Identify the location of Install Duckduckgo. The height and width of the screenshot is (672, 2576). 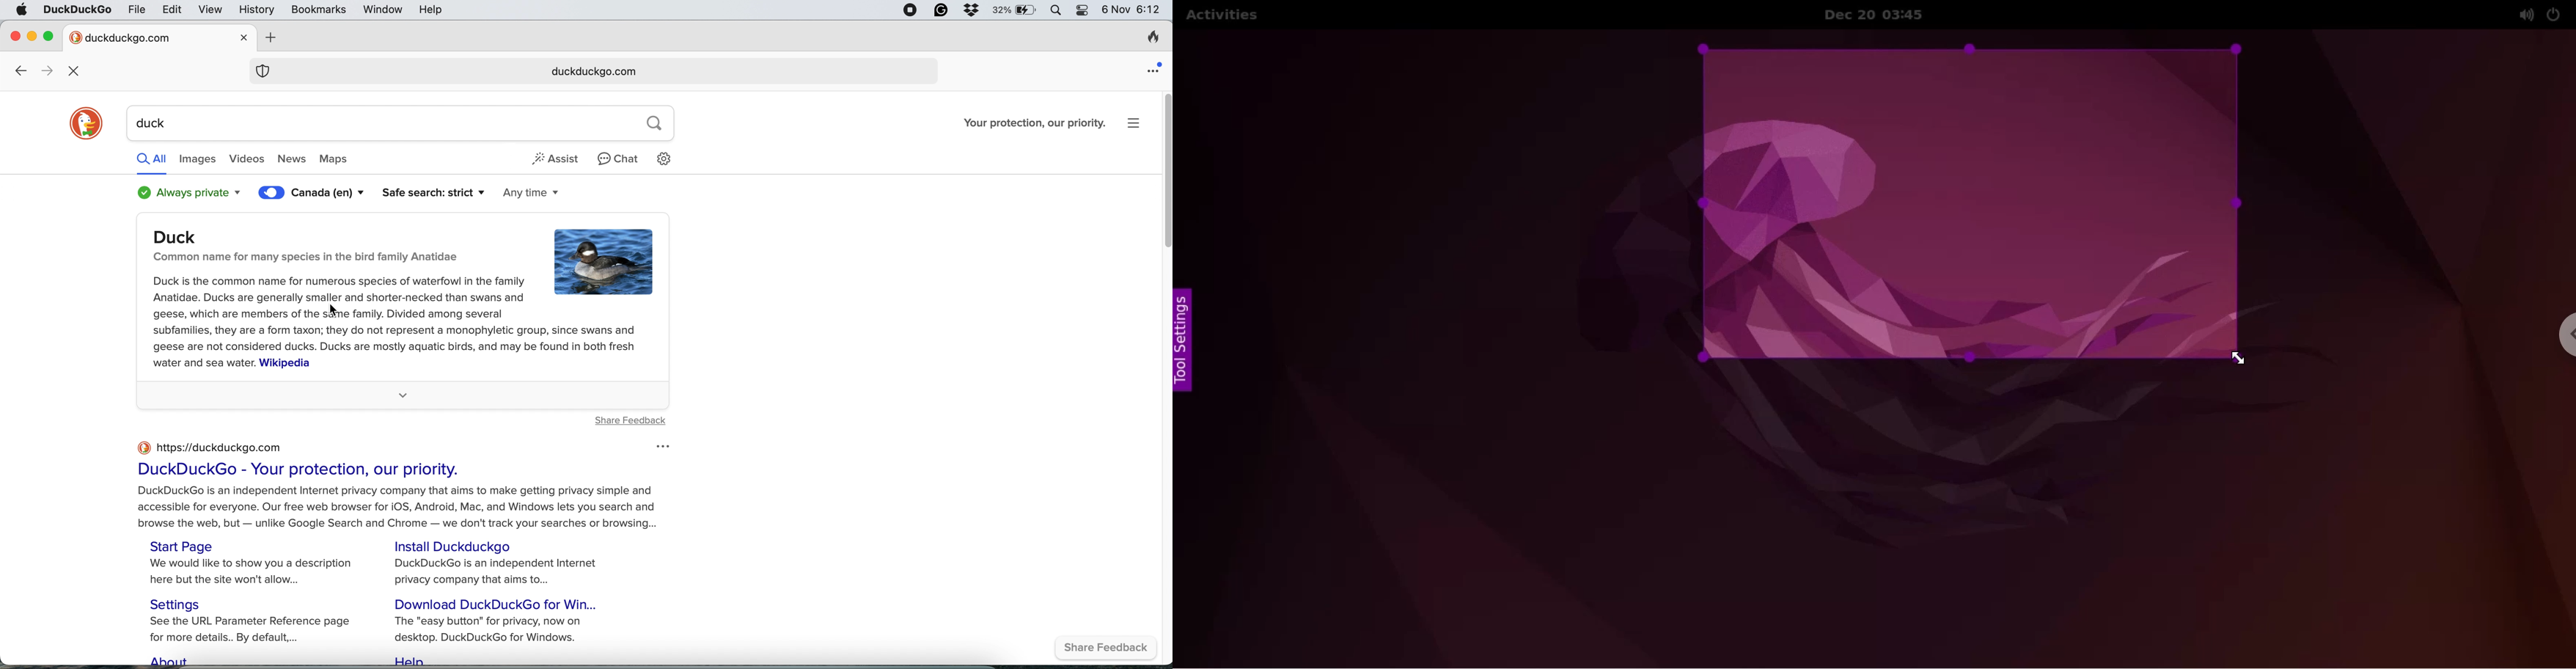
(459, 546).